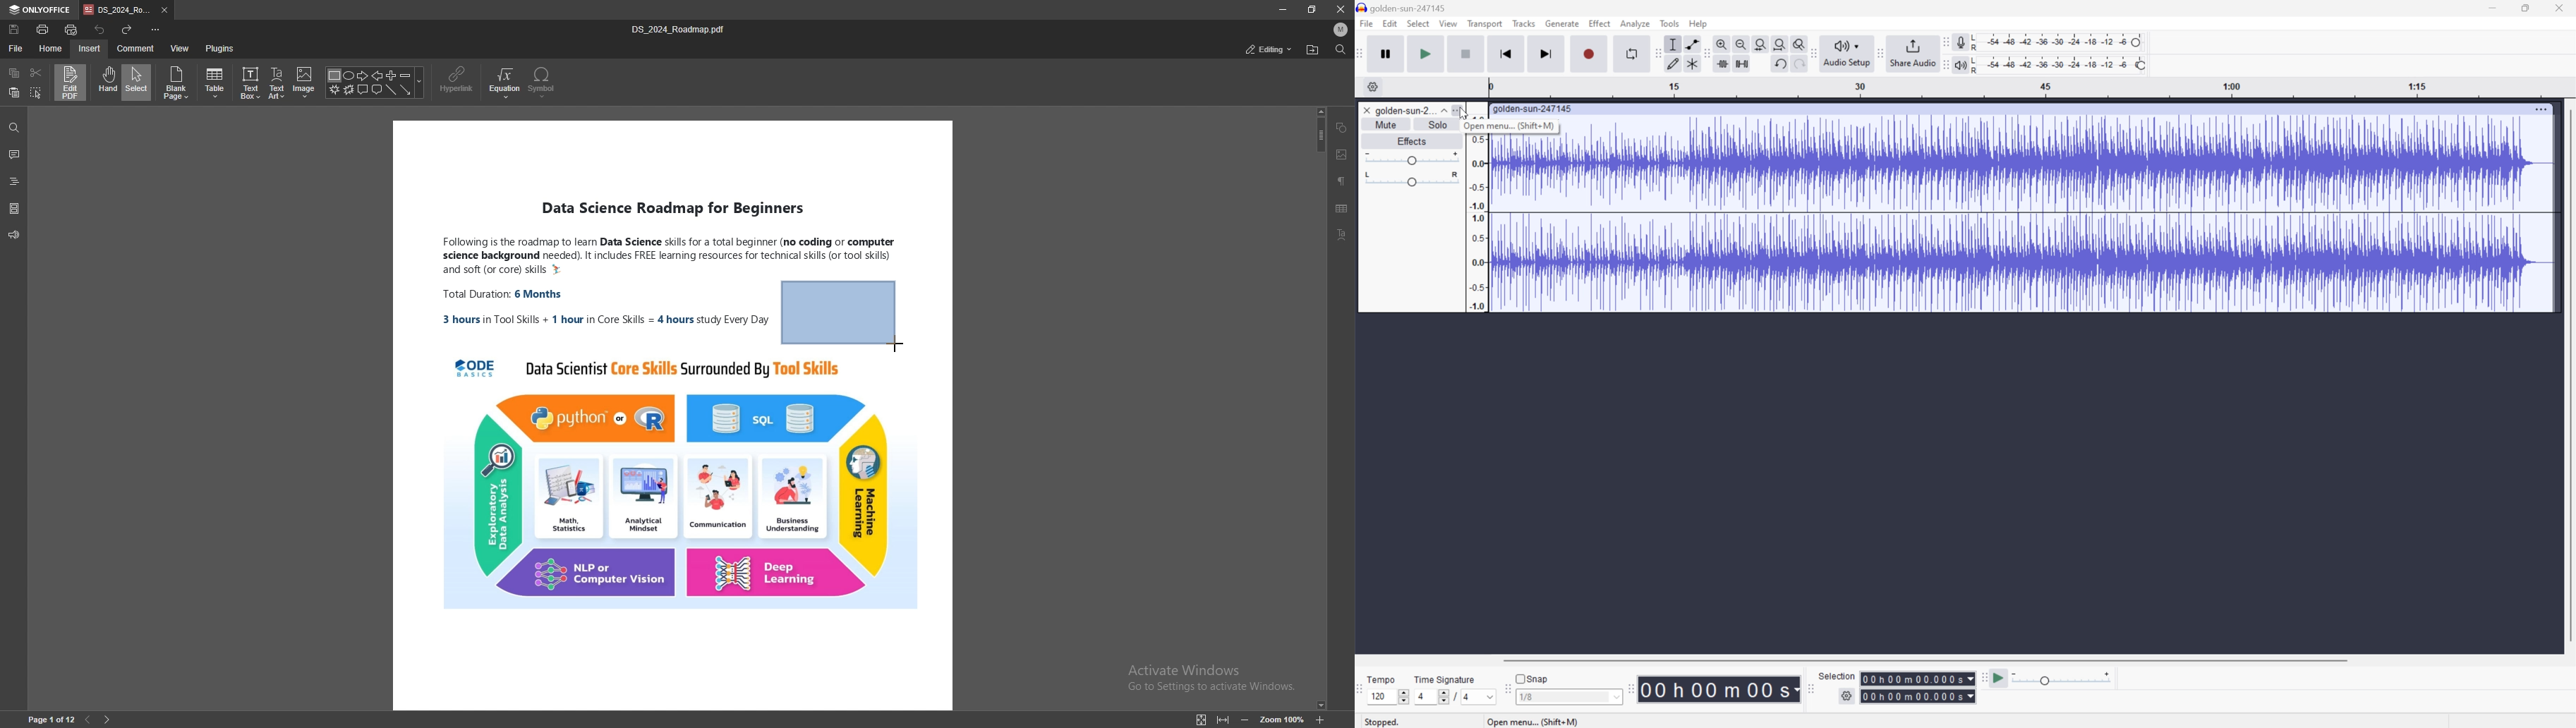  I want to click on Record meter, so click(1959, 40).